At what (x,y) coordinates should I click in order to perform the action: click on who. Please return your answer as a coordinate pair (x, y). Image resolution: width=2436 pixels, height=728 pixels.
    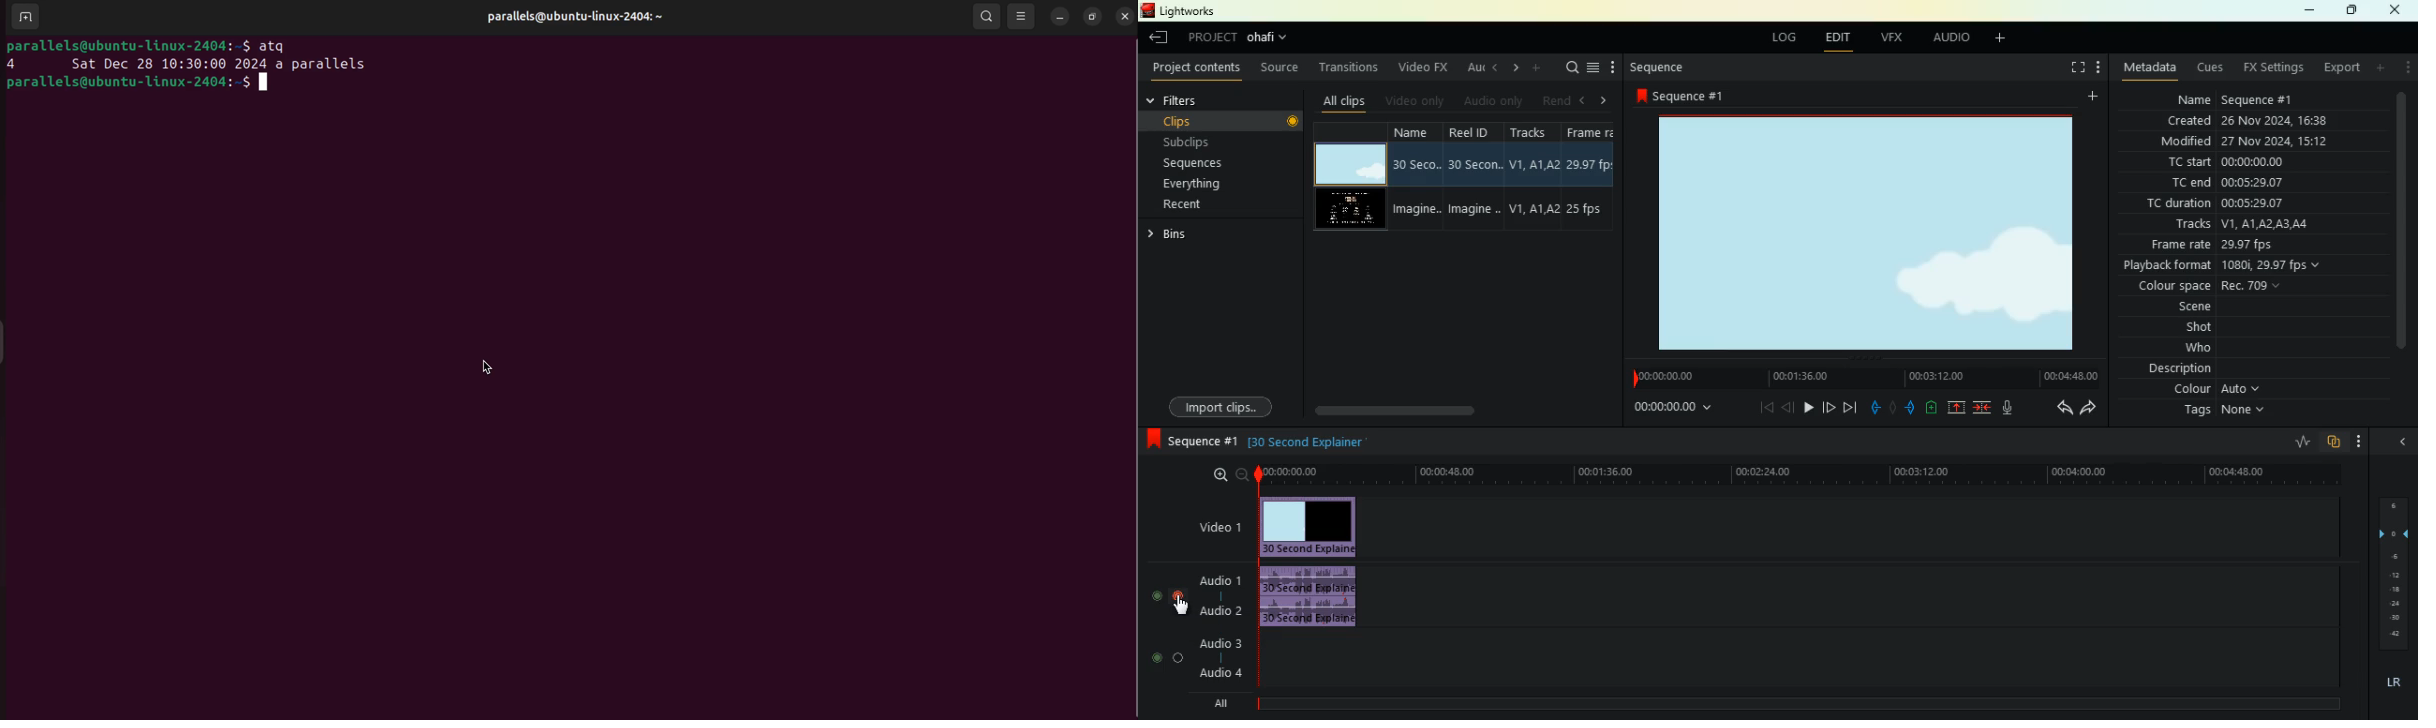
    Looking at the image, I should click on (2205, 348).